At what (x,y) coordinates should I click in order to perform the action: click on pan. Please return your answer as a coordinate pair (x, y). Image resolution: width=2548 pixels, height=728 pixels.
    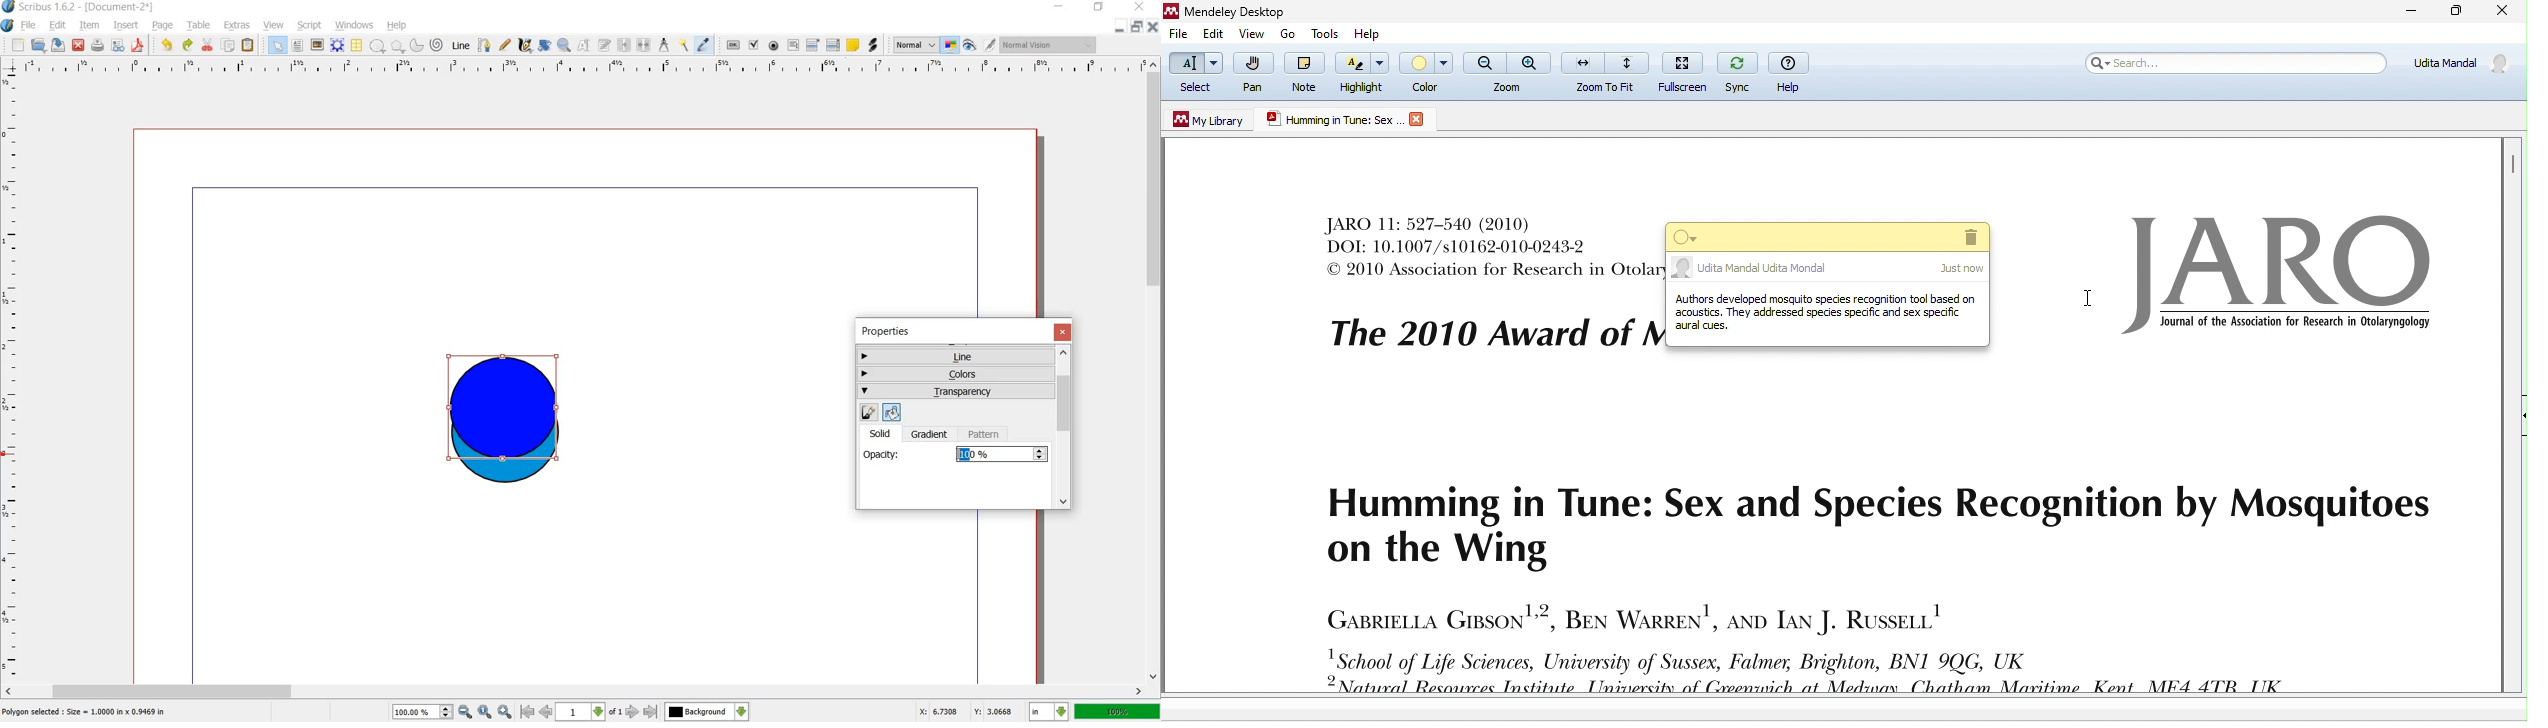
    Looking at the image, I should click on (1258, 74).